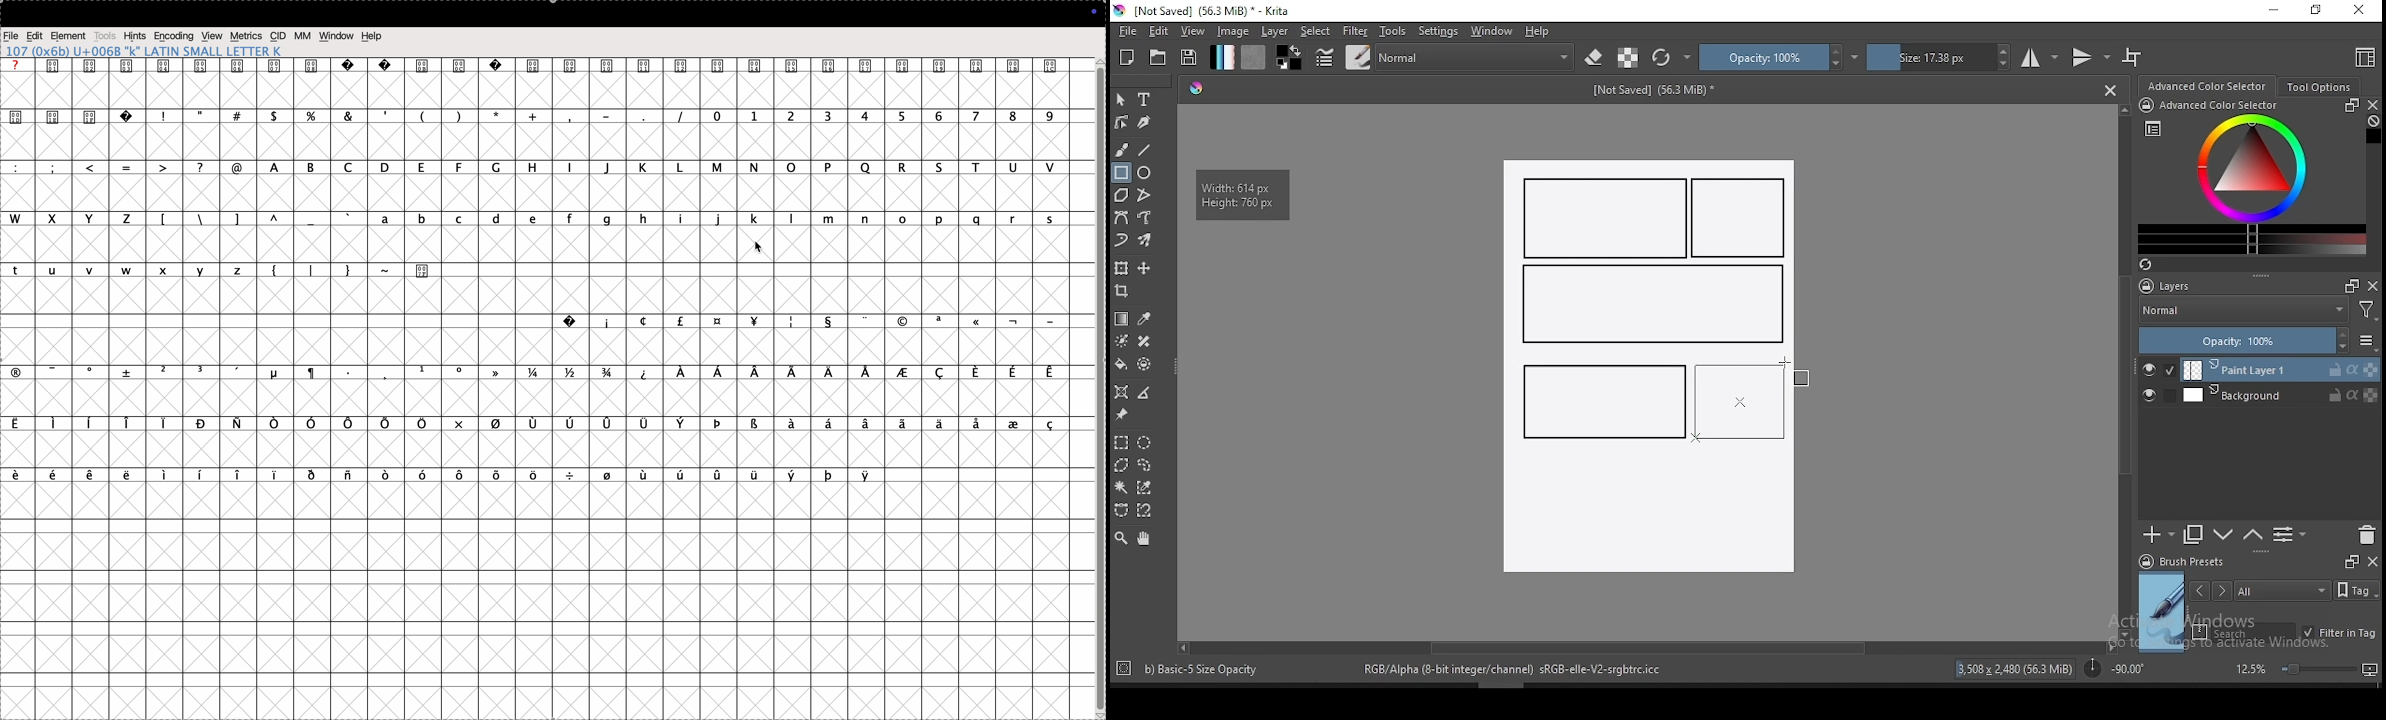 The image size is (2408, 728). What do you see at coordinates (1049, 322) in the screenshot?
I see `-` at bounding box center [1049, 322].